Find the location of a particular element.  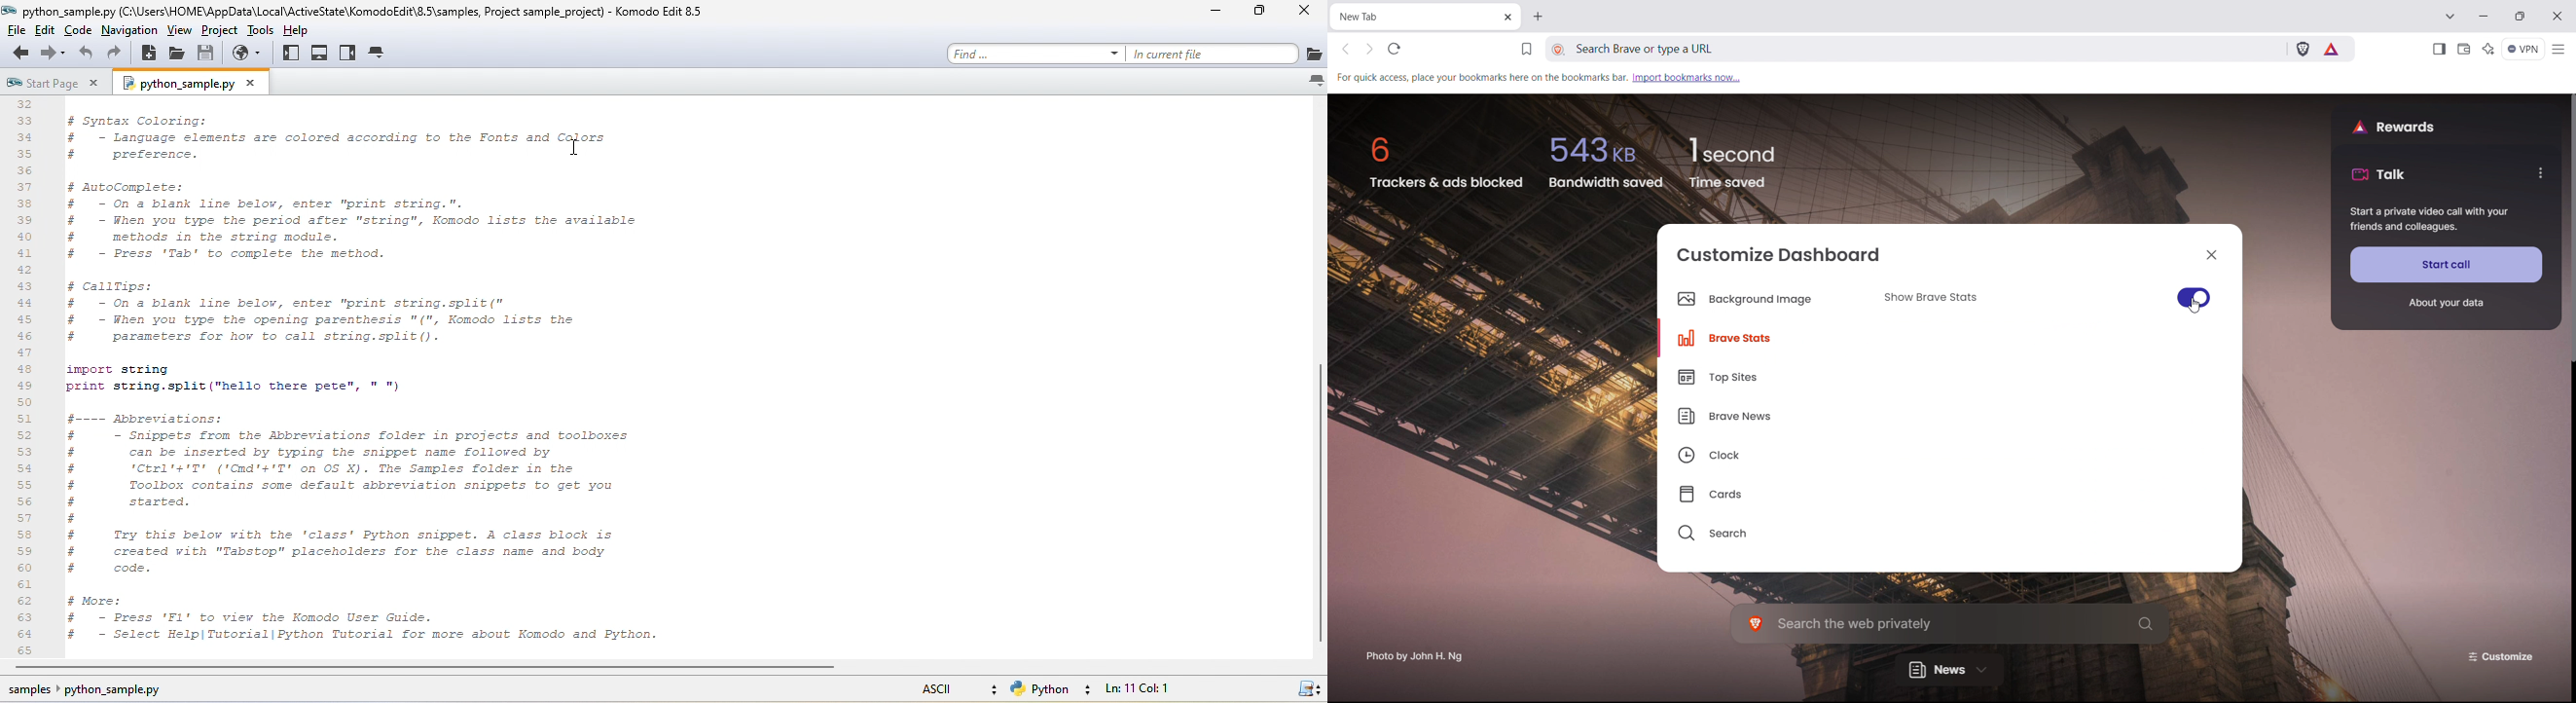

talk is located at coordinates (2379, 174).